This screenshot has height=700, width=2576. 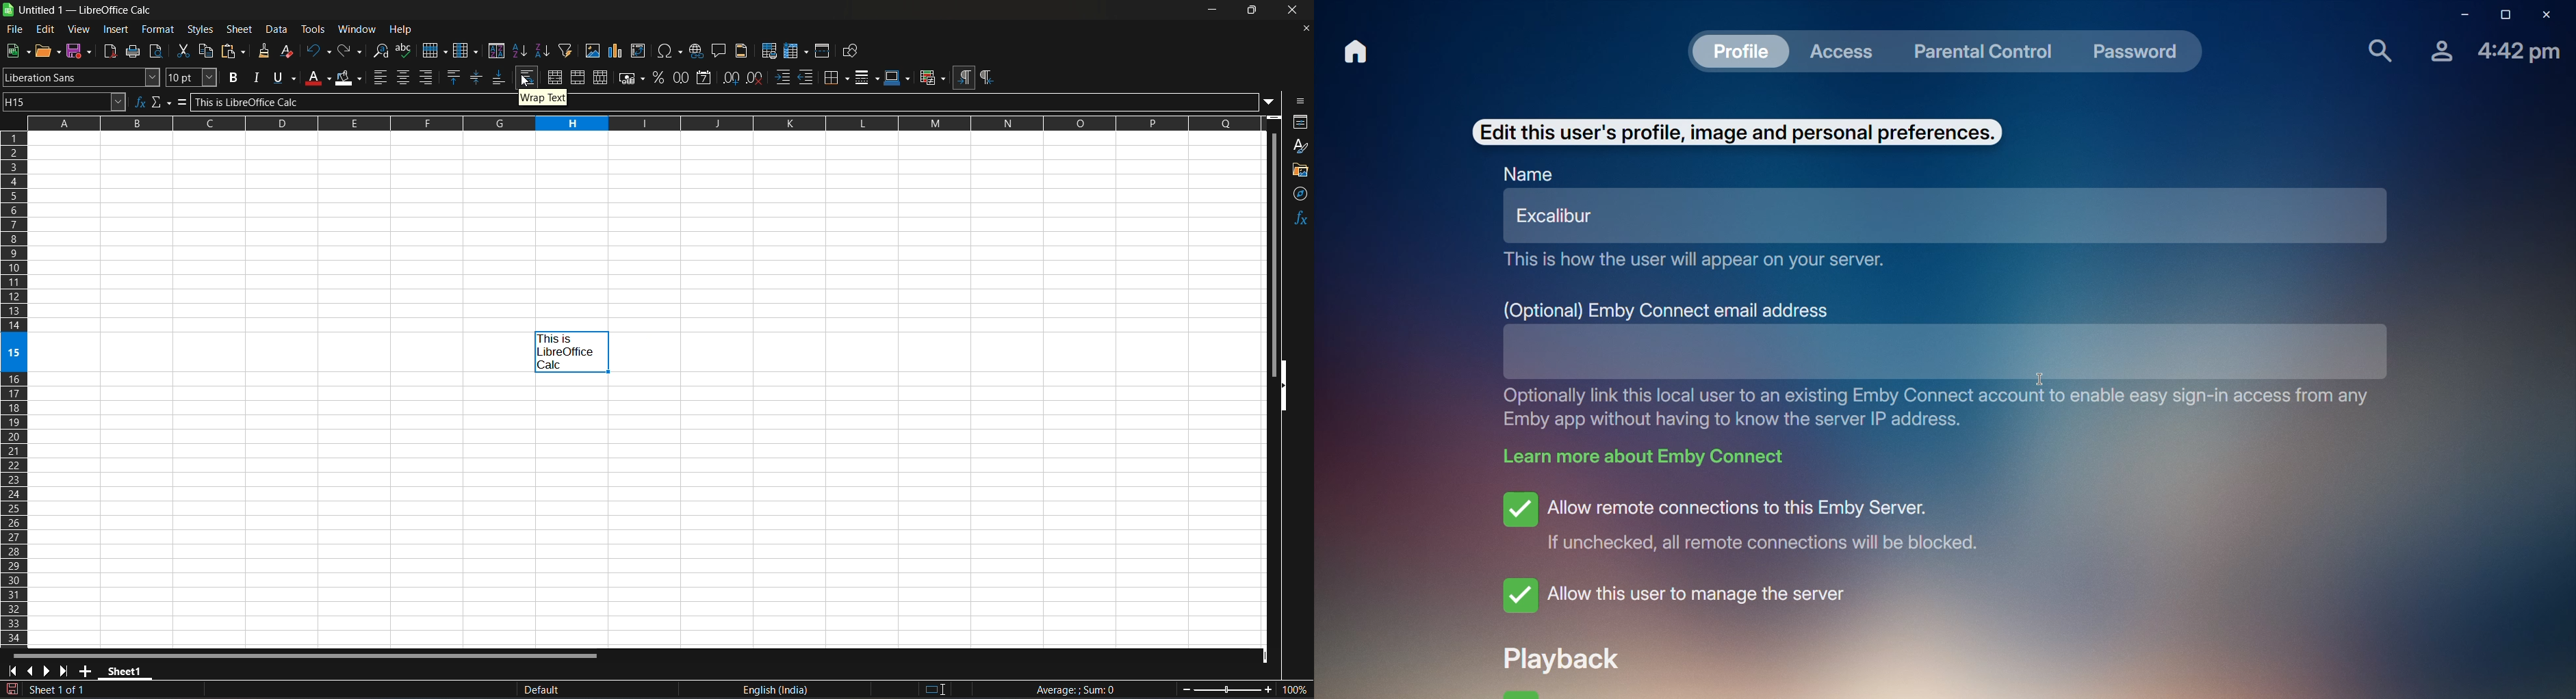 I want to click on merge cells, so click(x=577, y=77).